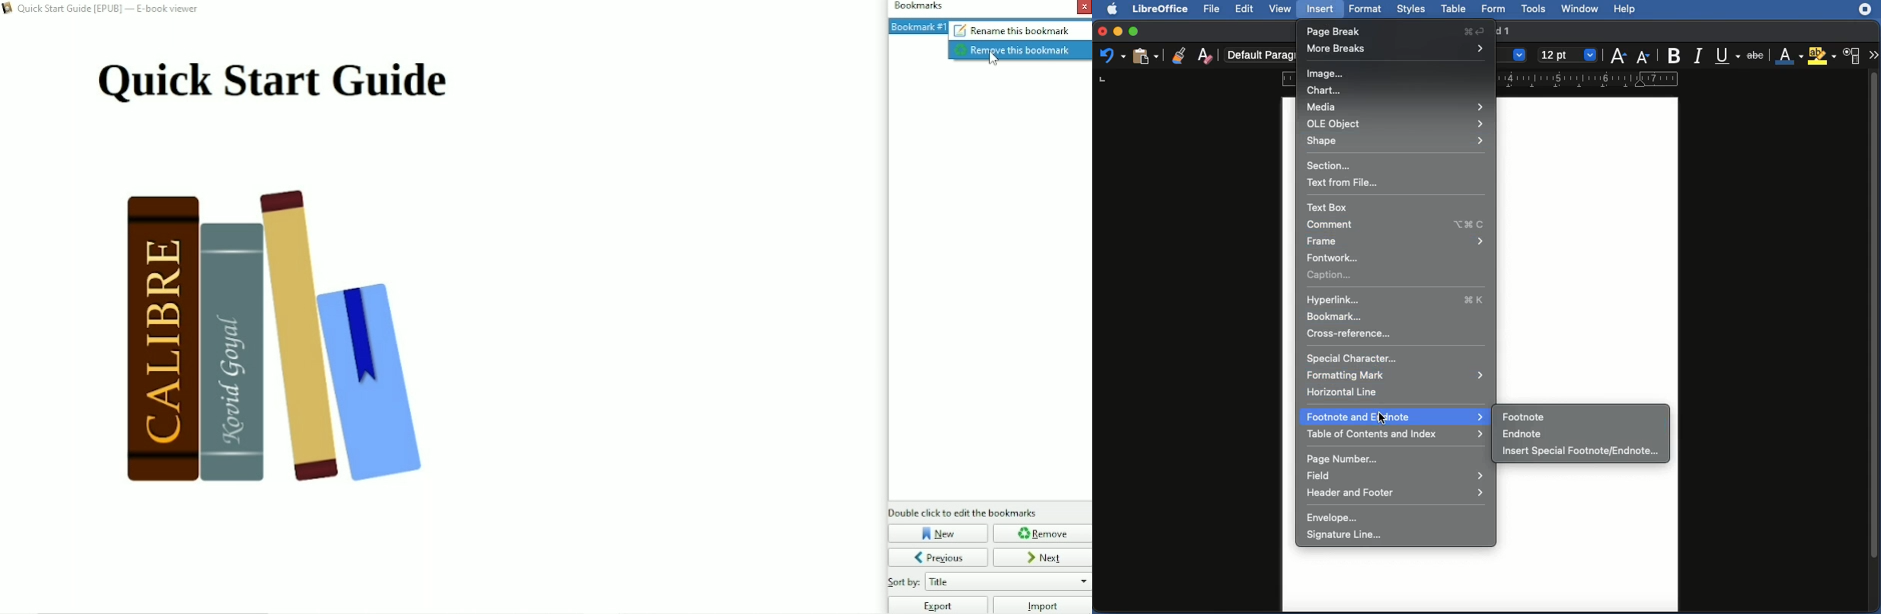 The height and width of the screenshot is (616, 1904). Describe the element at coordinates (1395, 224) in the screenshot. I see `Comment` at that location.